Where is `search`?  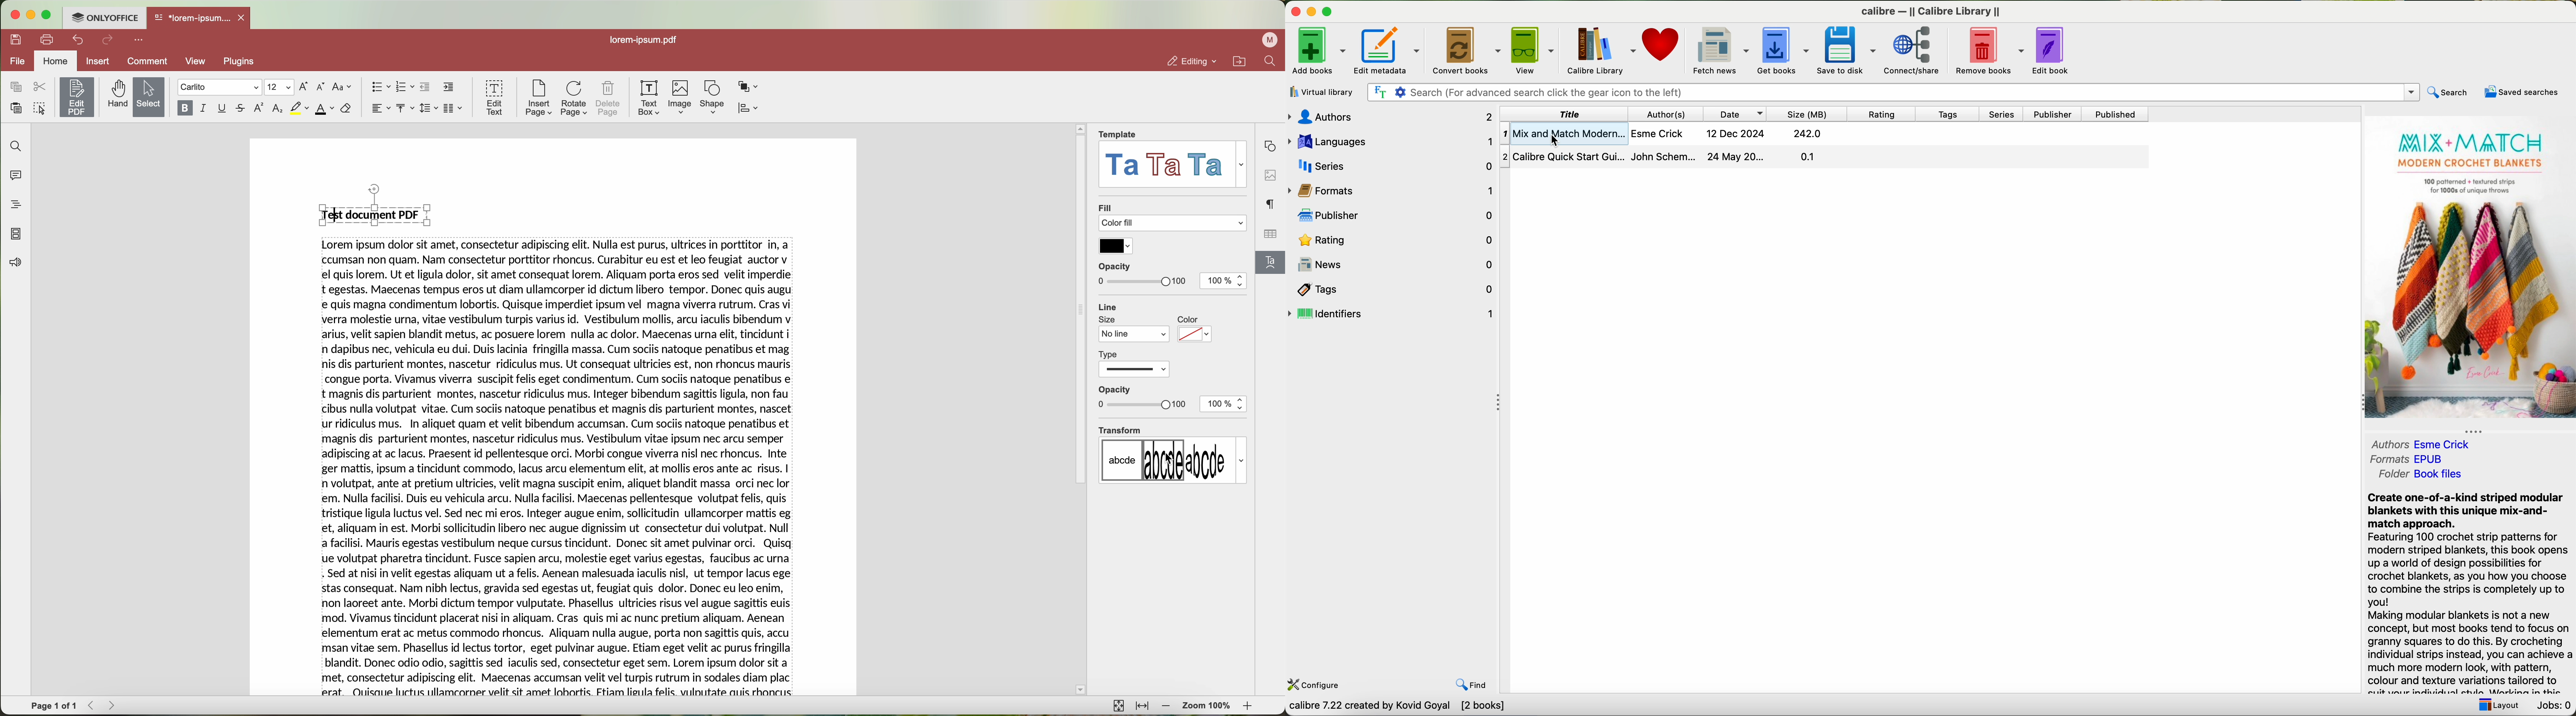
search is located at coordinates (15, 146).